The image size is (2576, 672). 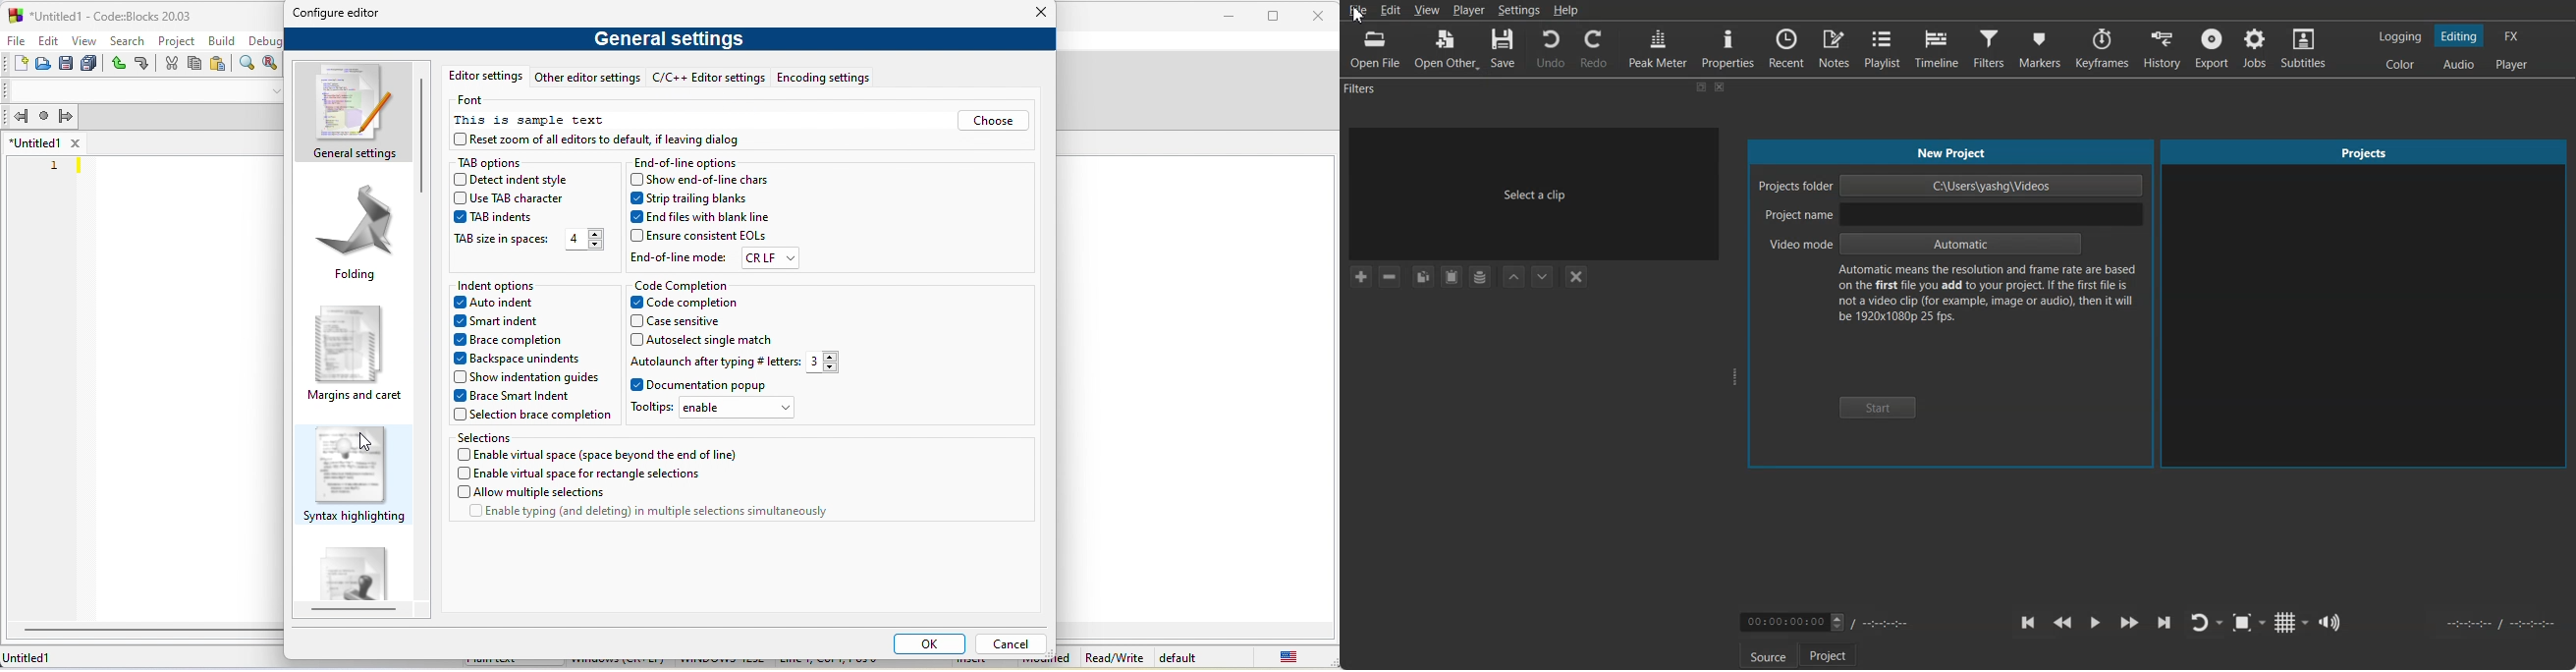 I want to click on Filters, so click(x=1375, y=87).